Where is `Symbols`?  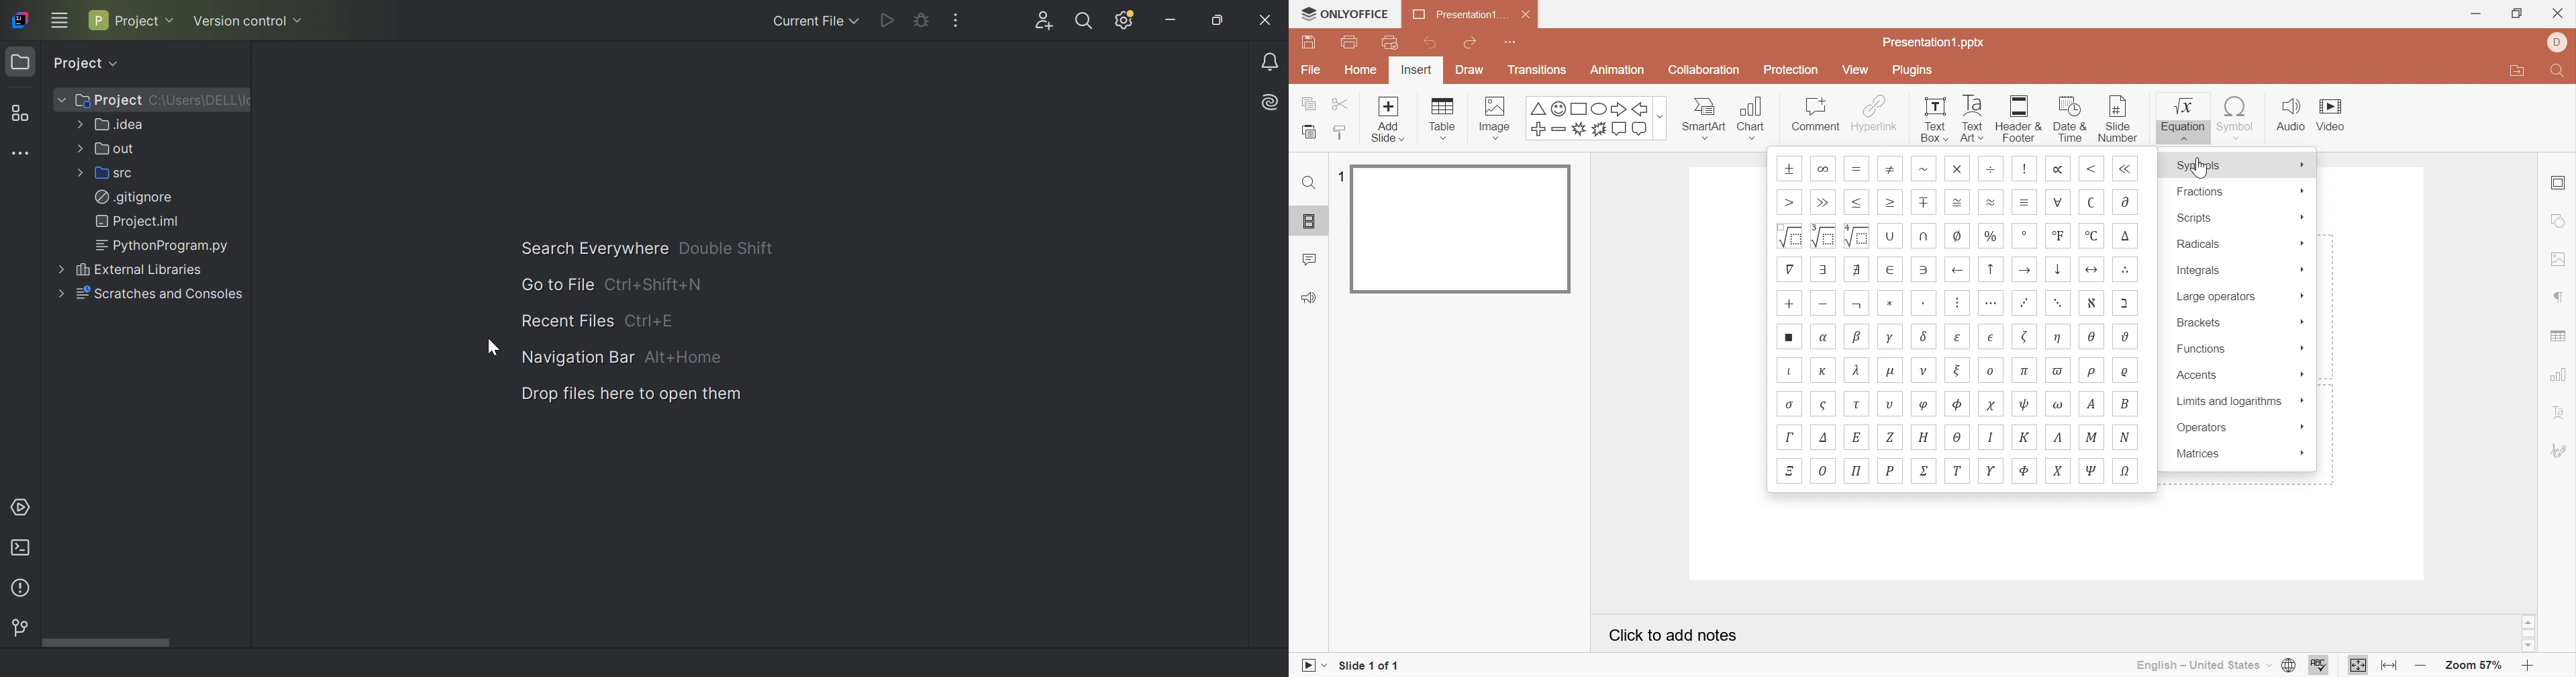
Symbols is located at coordinates (2238, 163).